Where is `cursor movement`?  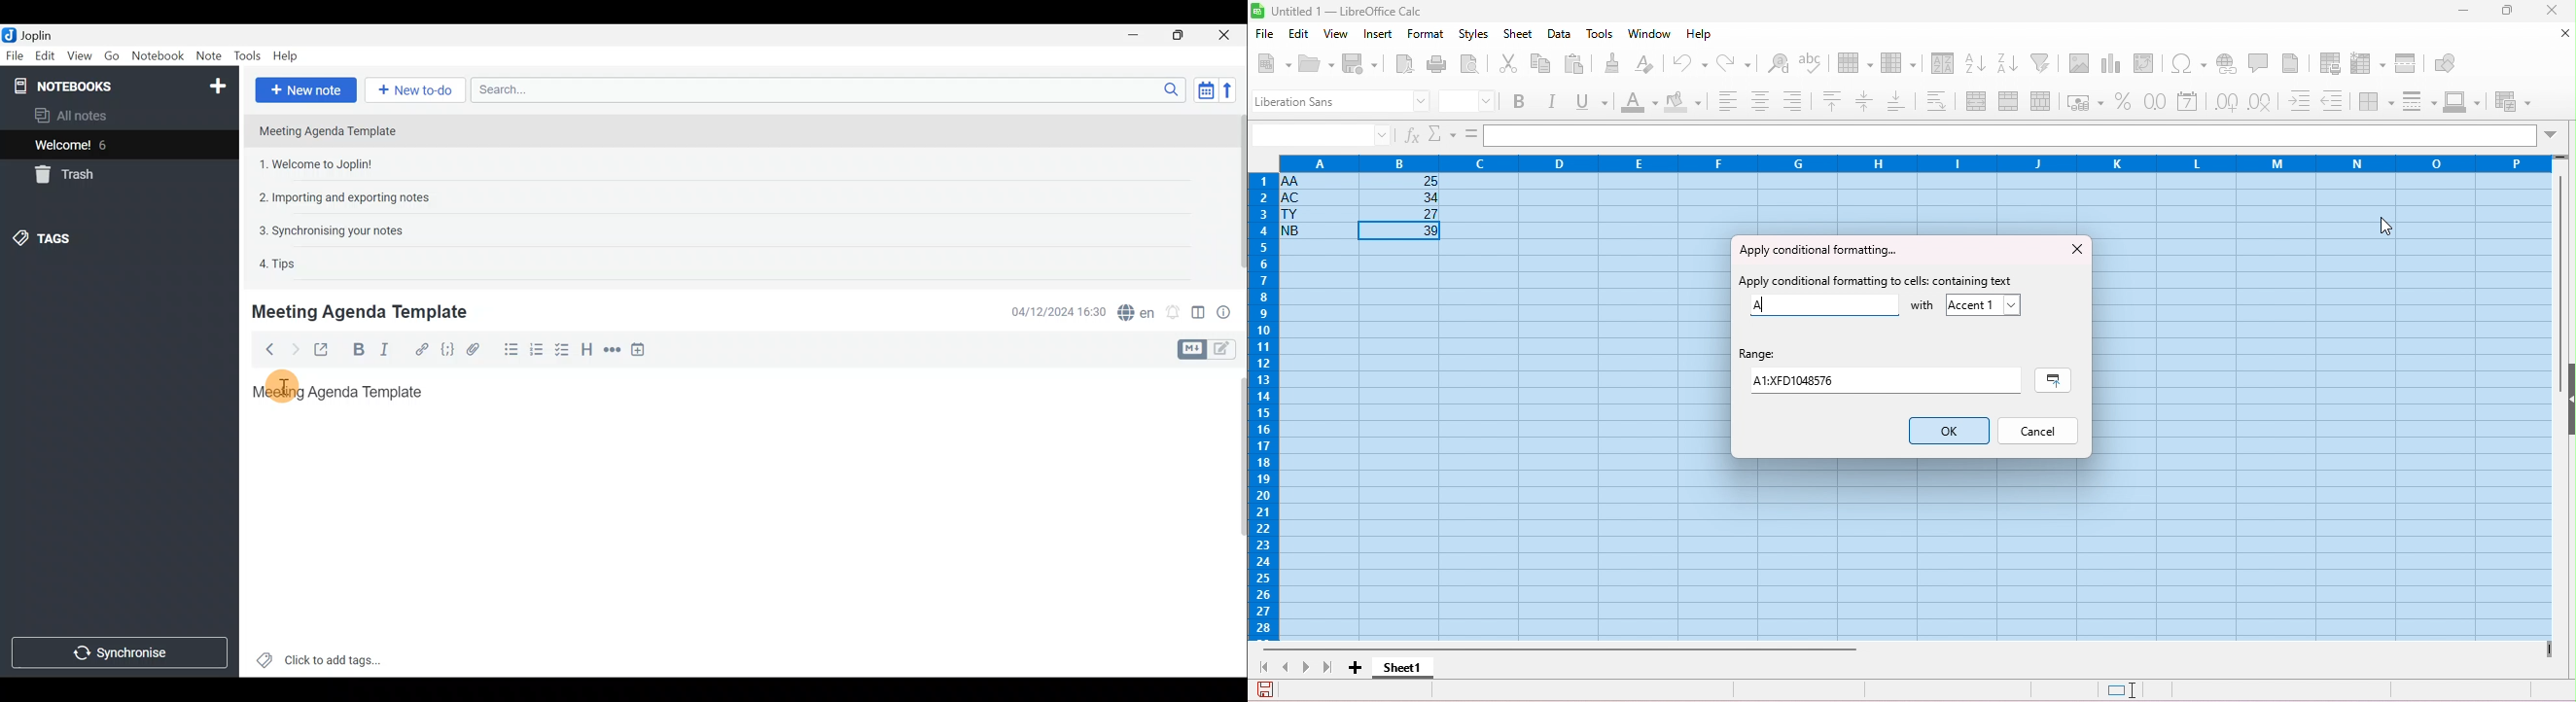
cursor movement is located at coordinates (2386, 226).